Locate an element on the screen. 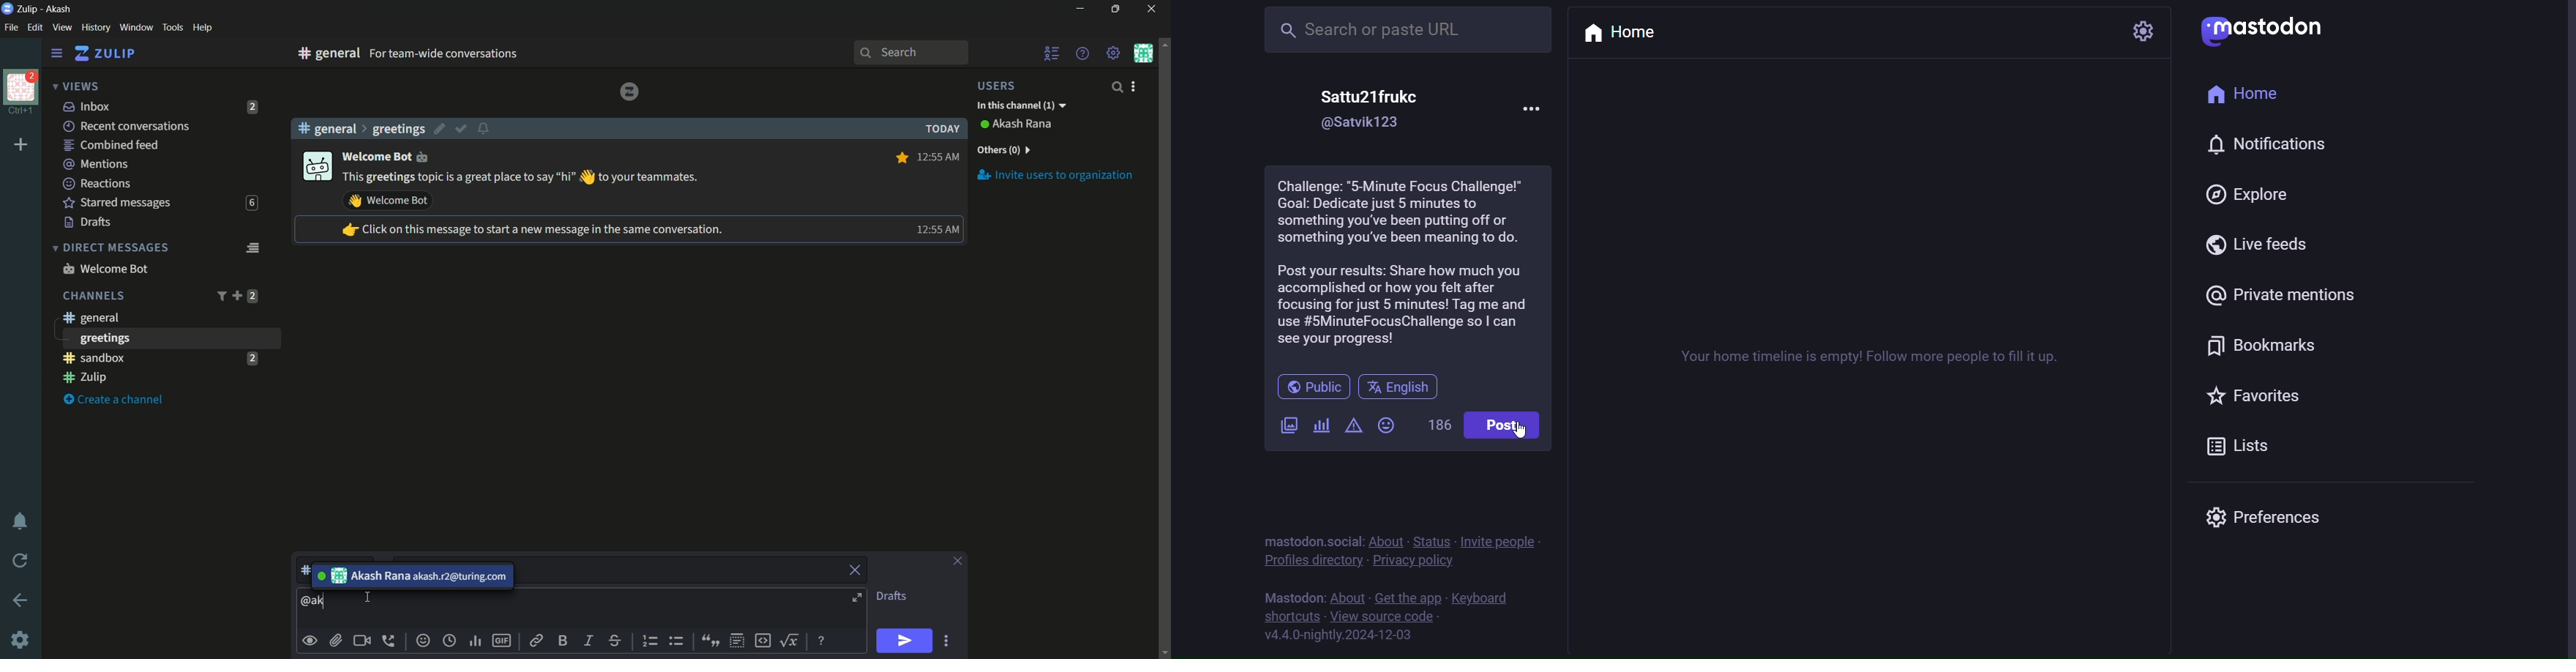 The width and height of the screenshot is (2576, 672). add emoji is located at coordinates (423, 641).